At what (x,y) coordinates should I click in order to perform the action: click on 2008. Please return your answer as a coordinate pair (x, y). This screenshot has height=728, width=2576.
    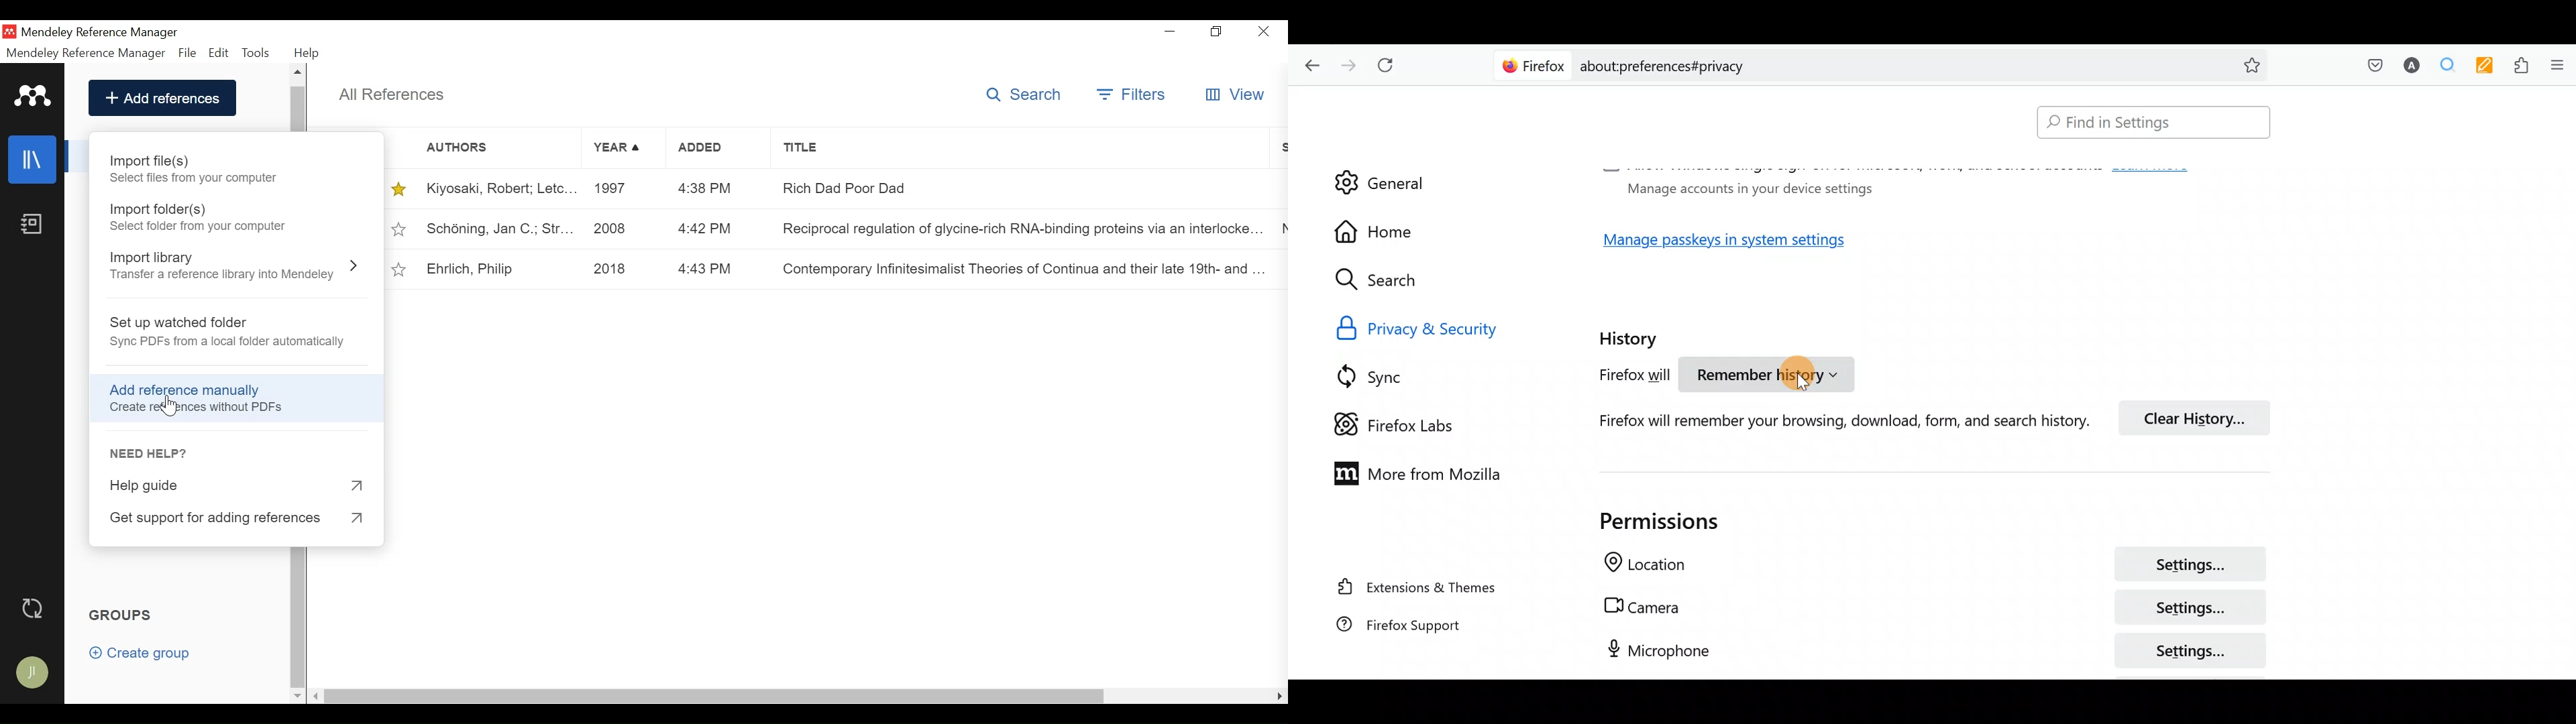
    Looking at the image, I should click on (614, 229).